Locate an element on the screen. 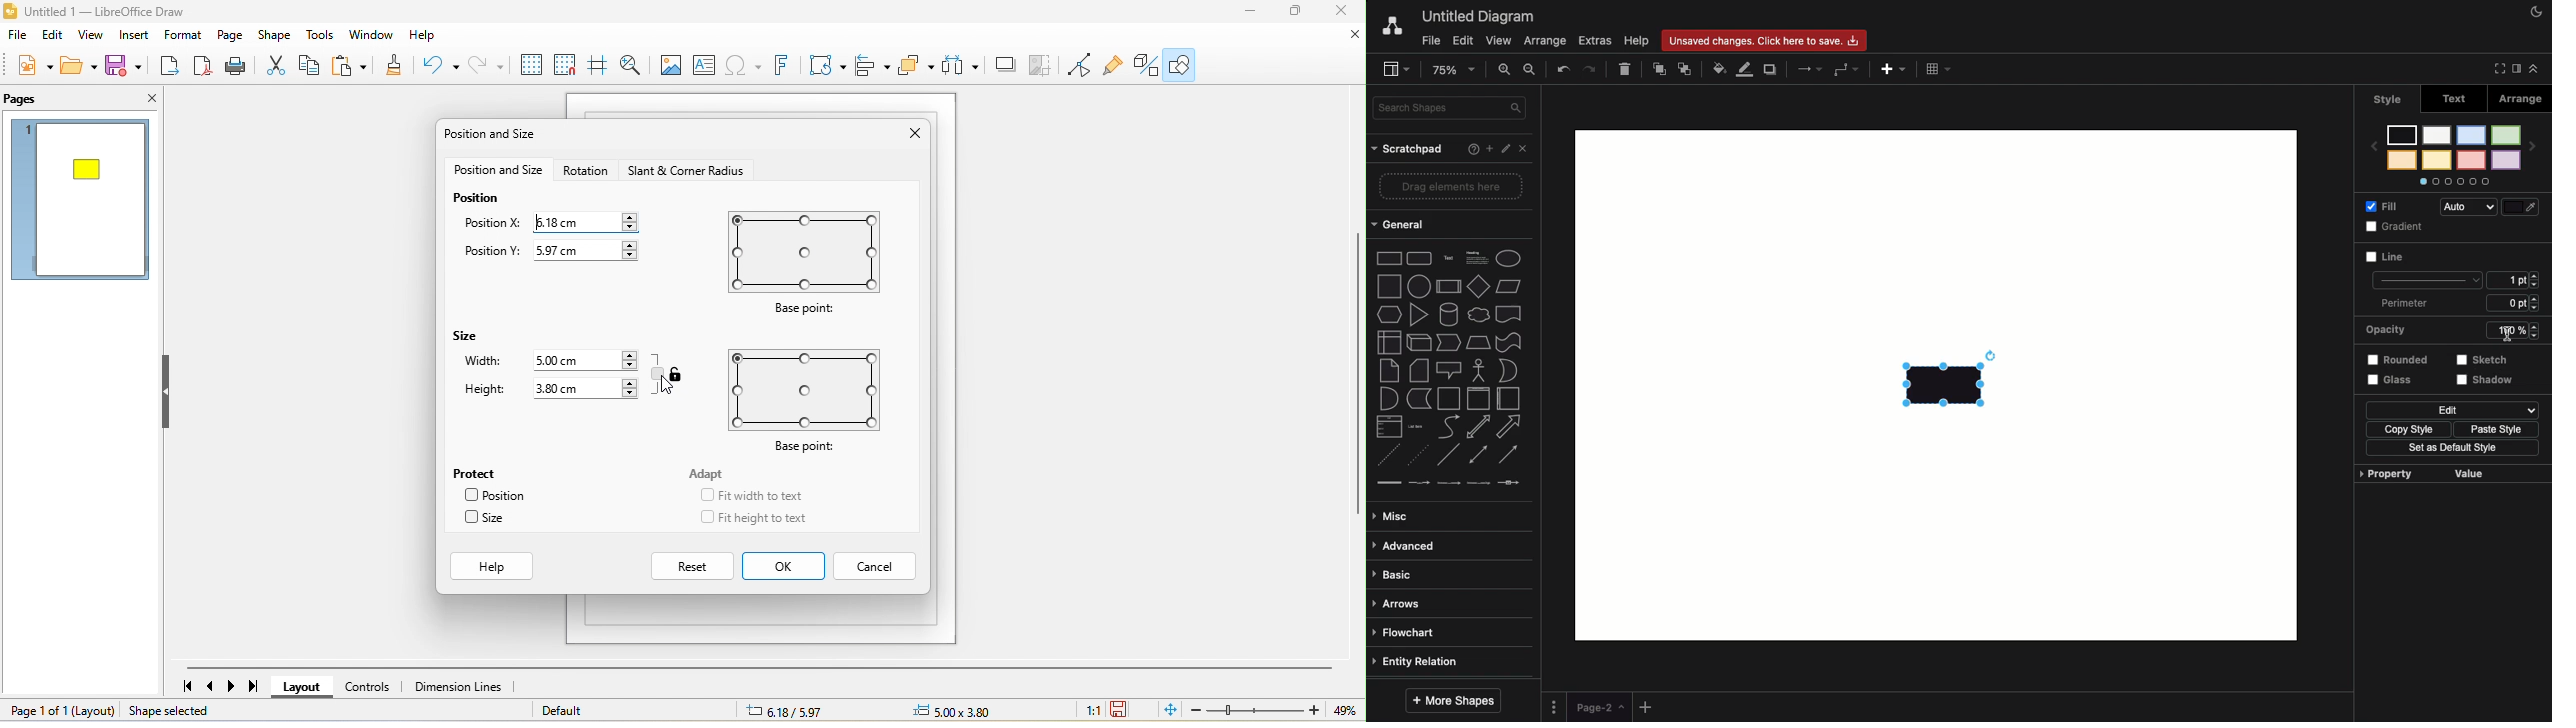 The width and height of the screenshot is (2576, 728). fontwork text is located at coordinates (785, 66).